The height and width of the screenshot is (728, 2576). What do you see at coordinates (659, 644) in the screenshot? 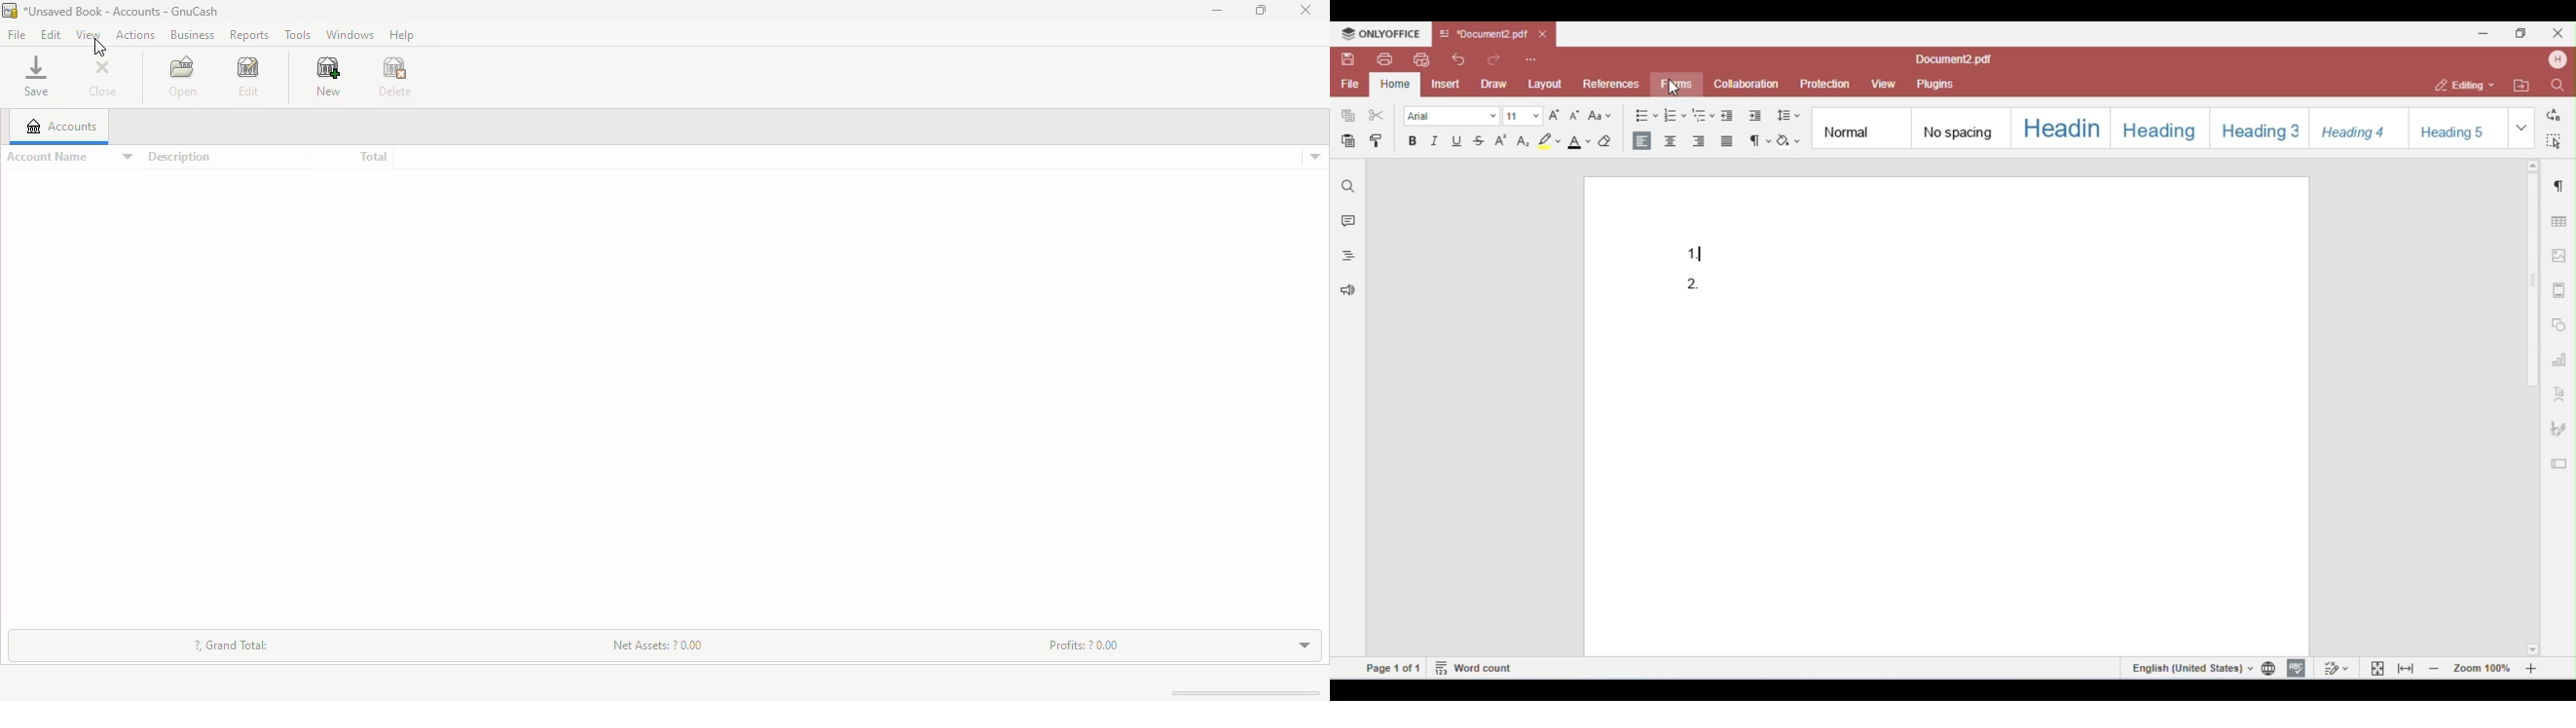
I see `net assets: ? 0.00` at bounding box center [659, 644].